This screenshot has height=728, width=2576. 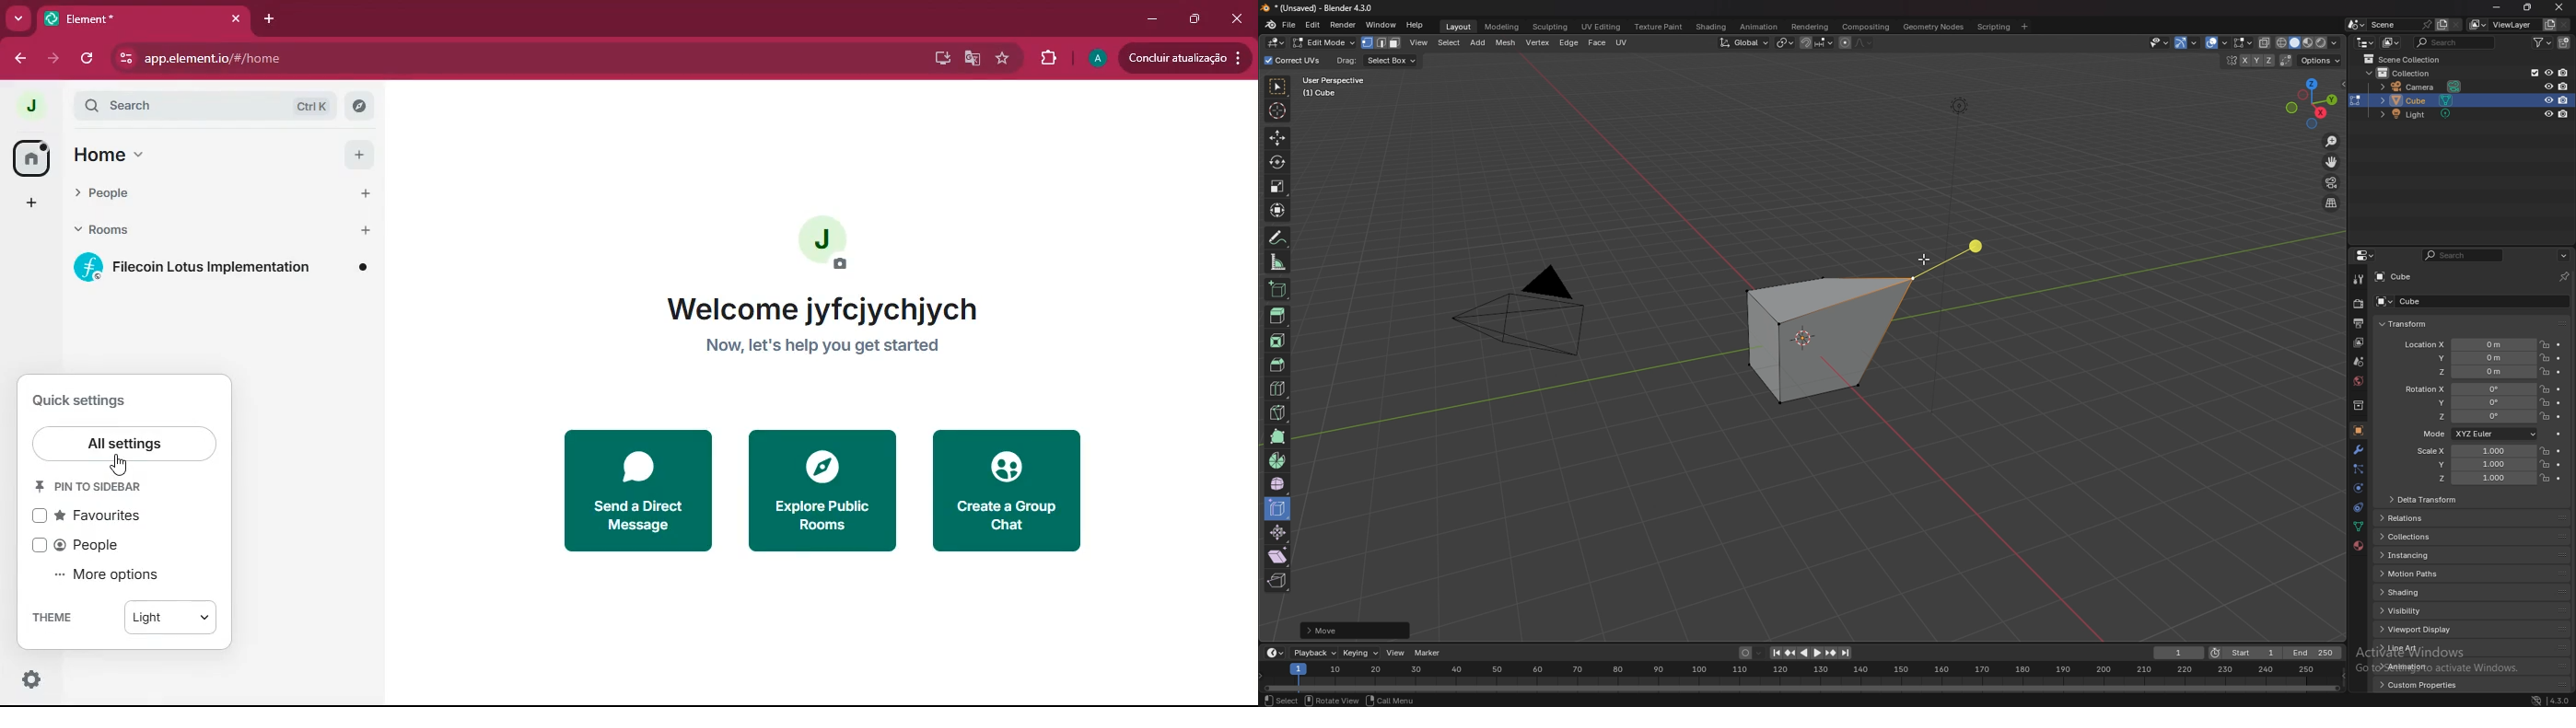 What do you see at coordinates (1501, 27) in the screenshot?
I see `modeling` at bounding box center [1501, 27].